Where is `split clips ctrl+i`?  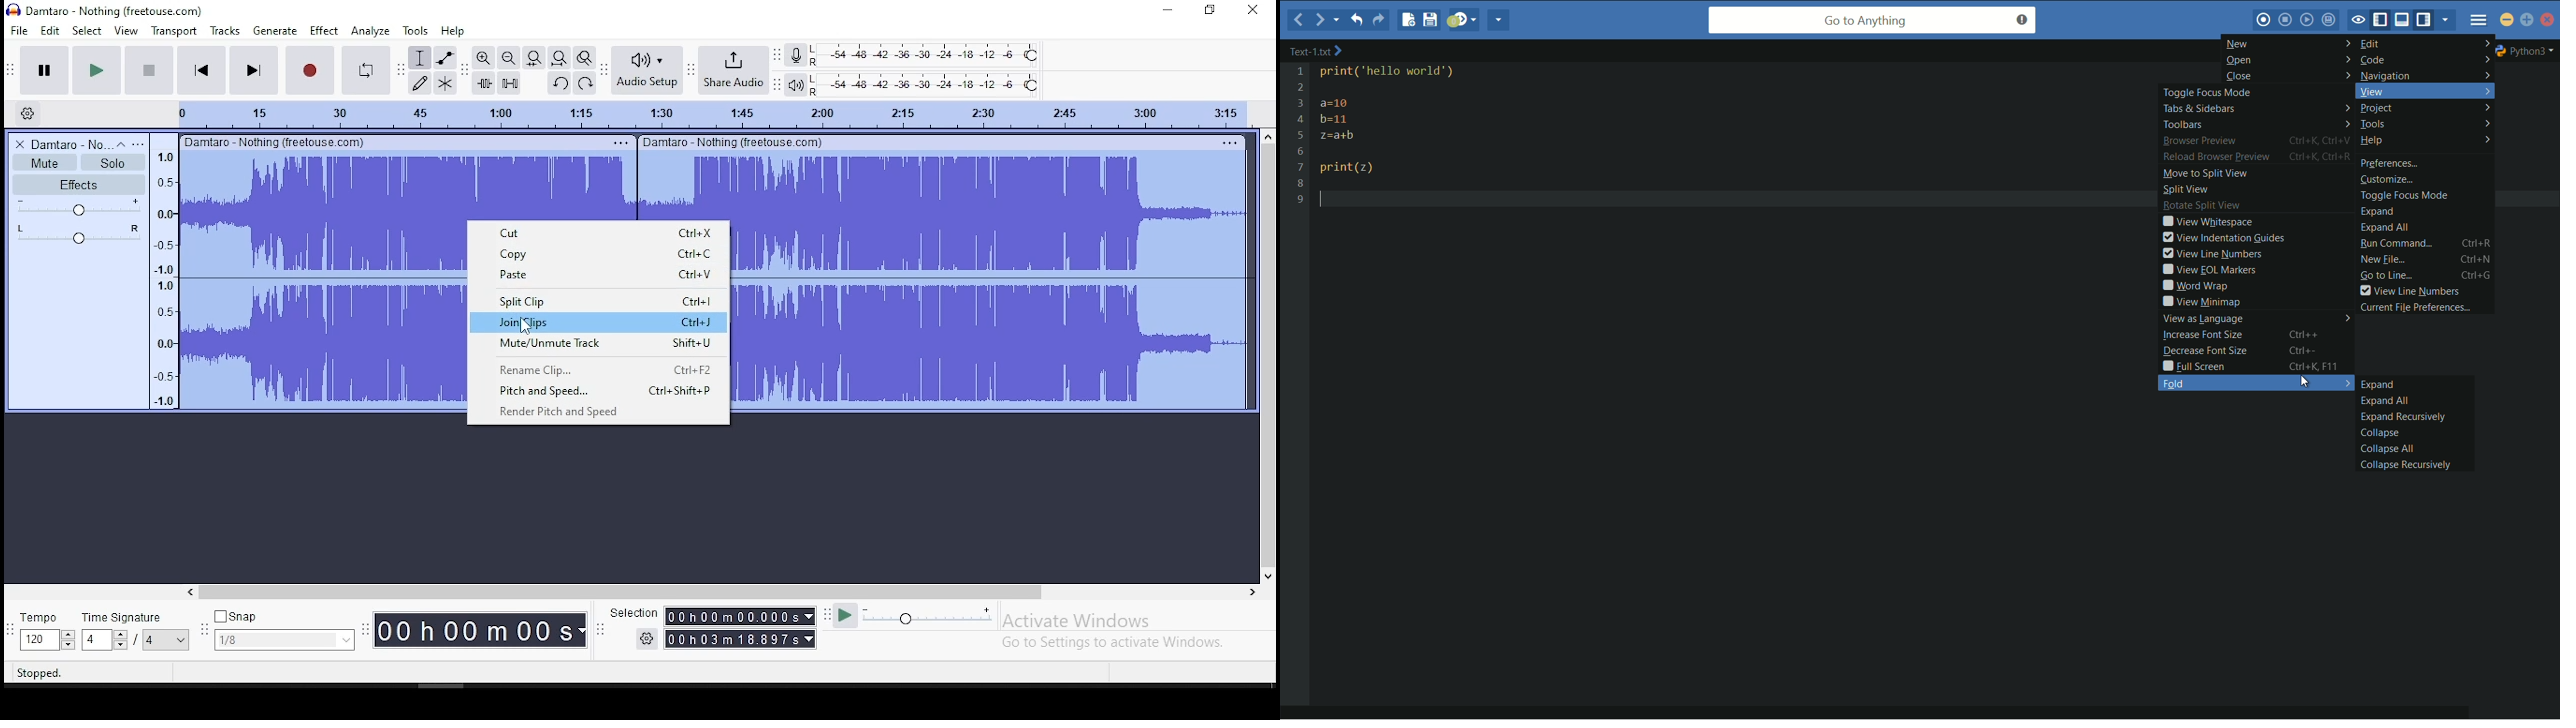
split clips ctrl+i is located at coordinates (599, 300).